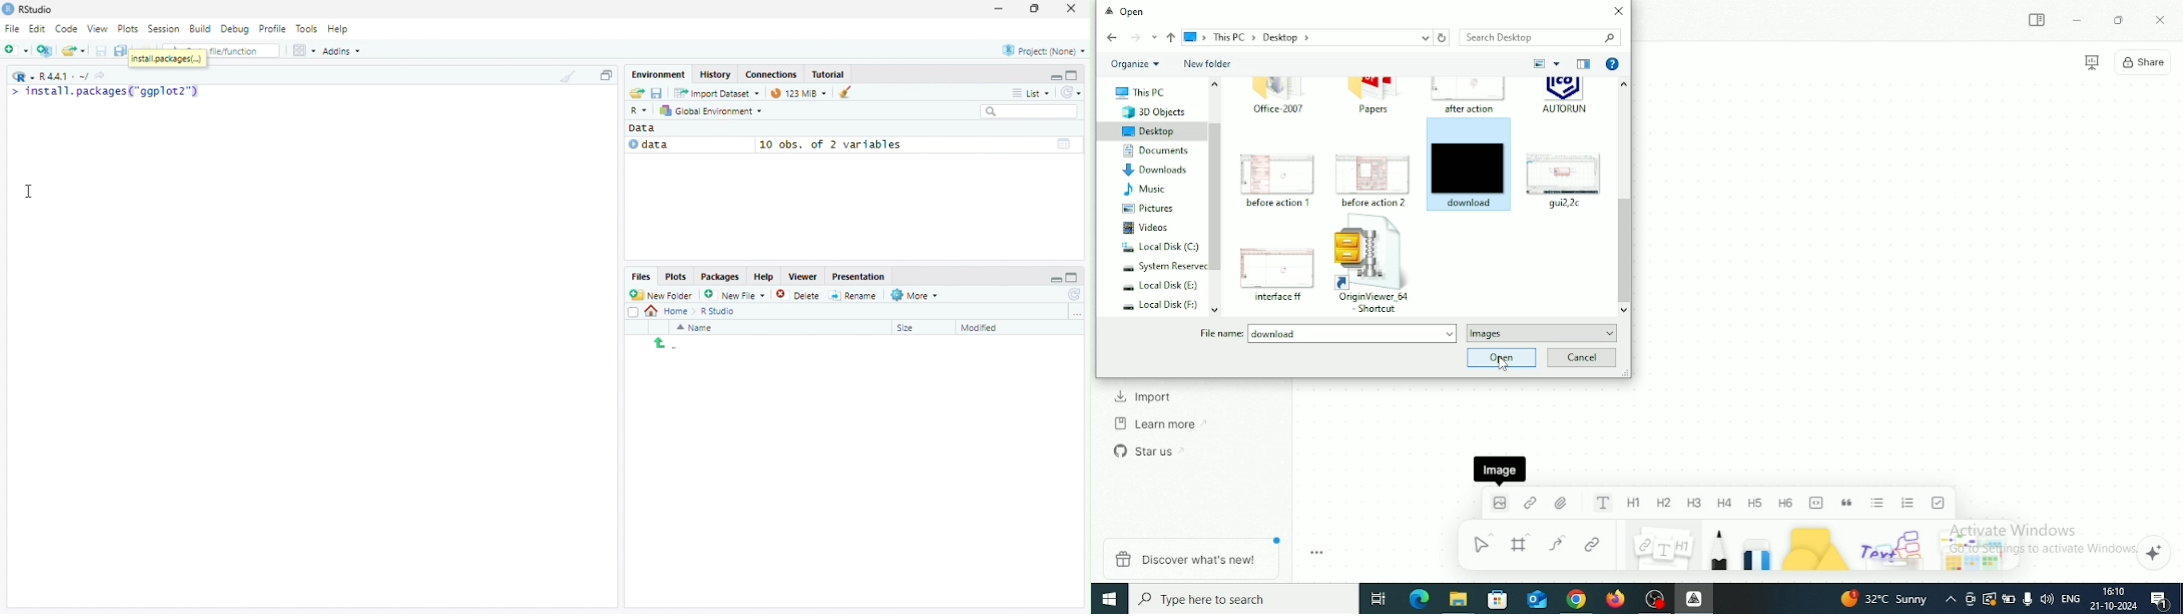 The width and height of the screenshot is (2184, 616). I want to click on install packages, so click(169, 59).